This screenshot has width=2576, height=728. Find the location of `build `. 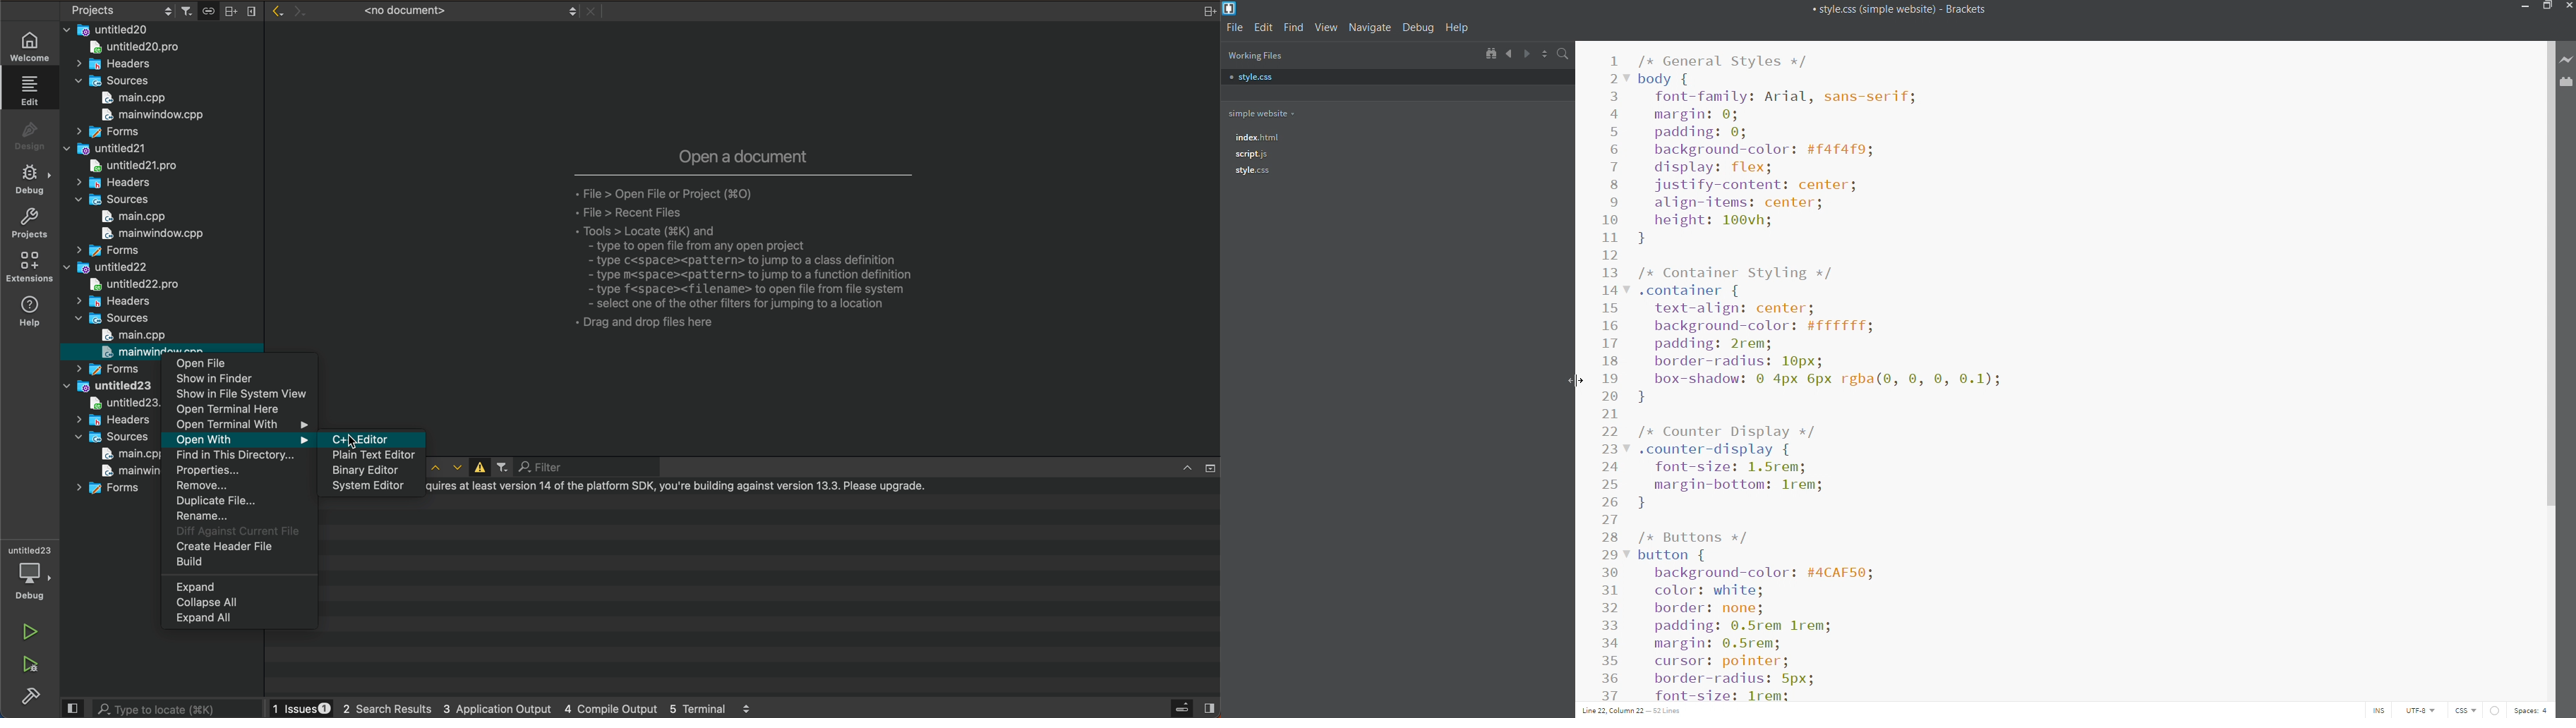

build  is located at coordinates (28, 696).